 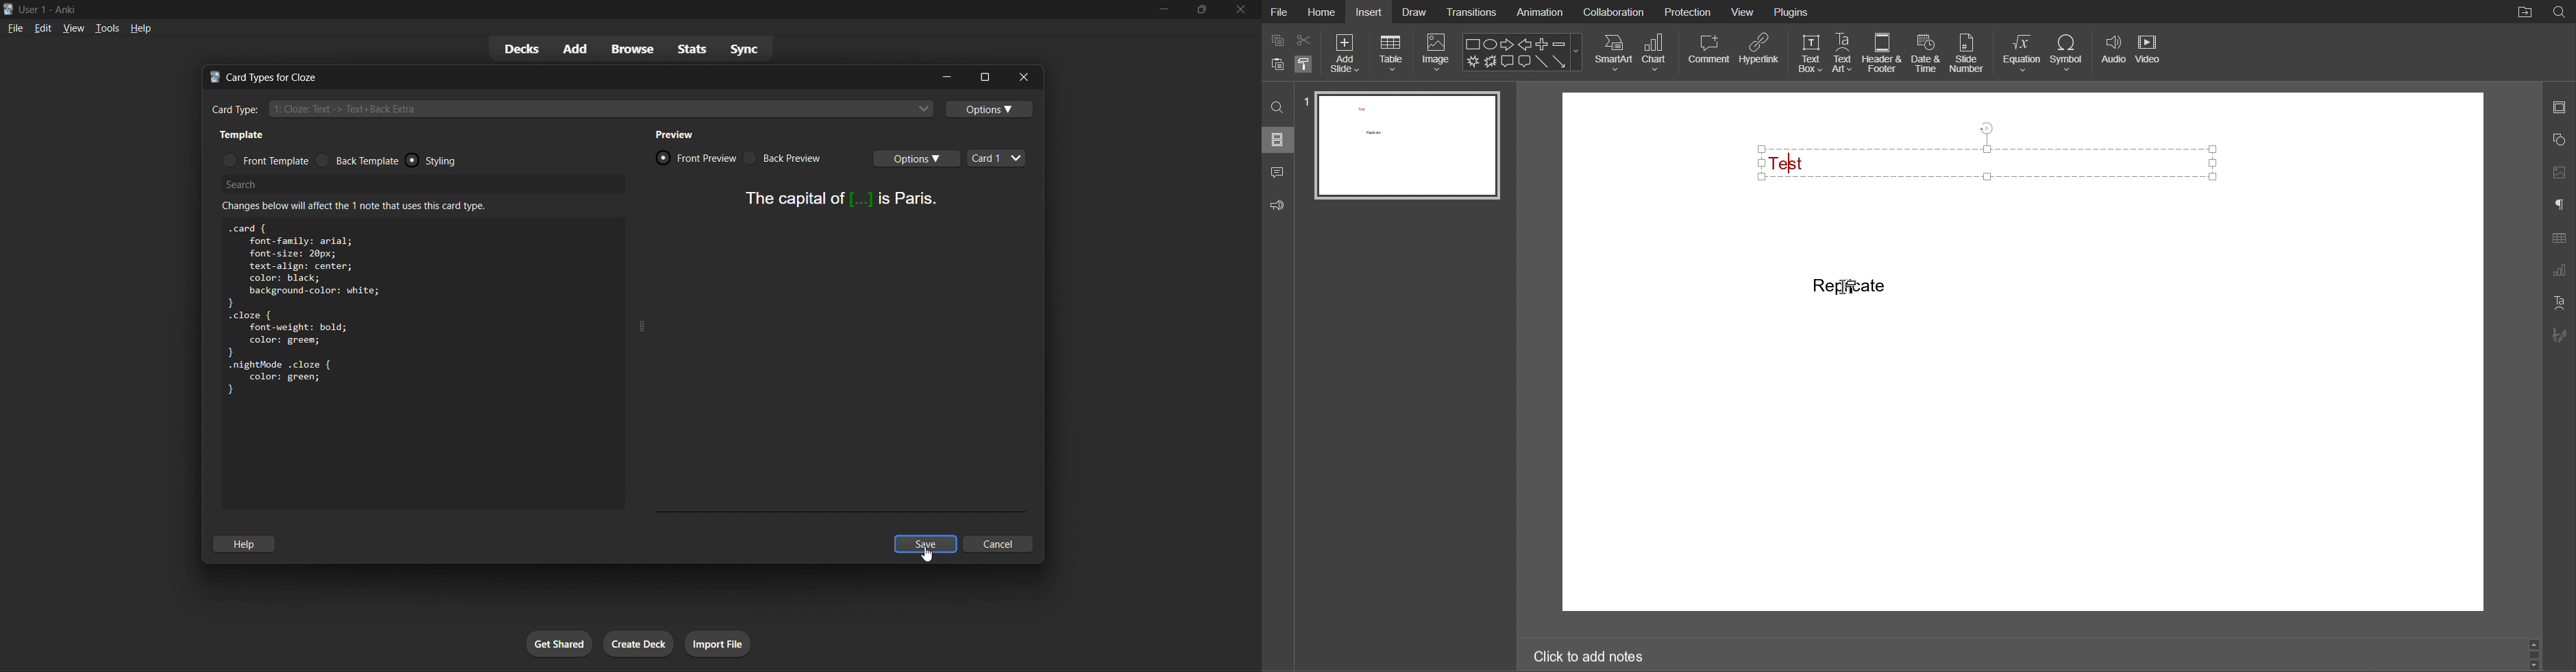 What do you see at coordinates (786, 158) in the screenshot?
I see `card back preview` at bounding box center [786, 158].